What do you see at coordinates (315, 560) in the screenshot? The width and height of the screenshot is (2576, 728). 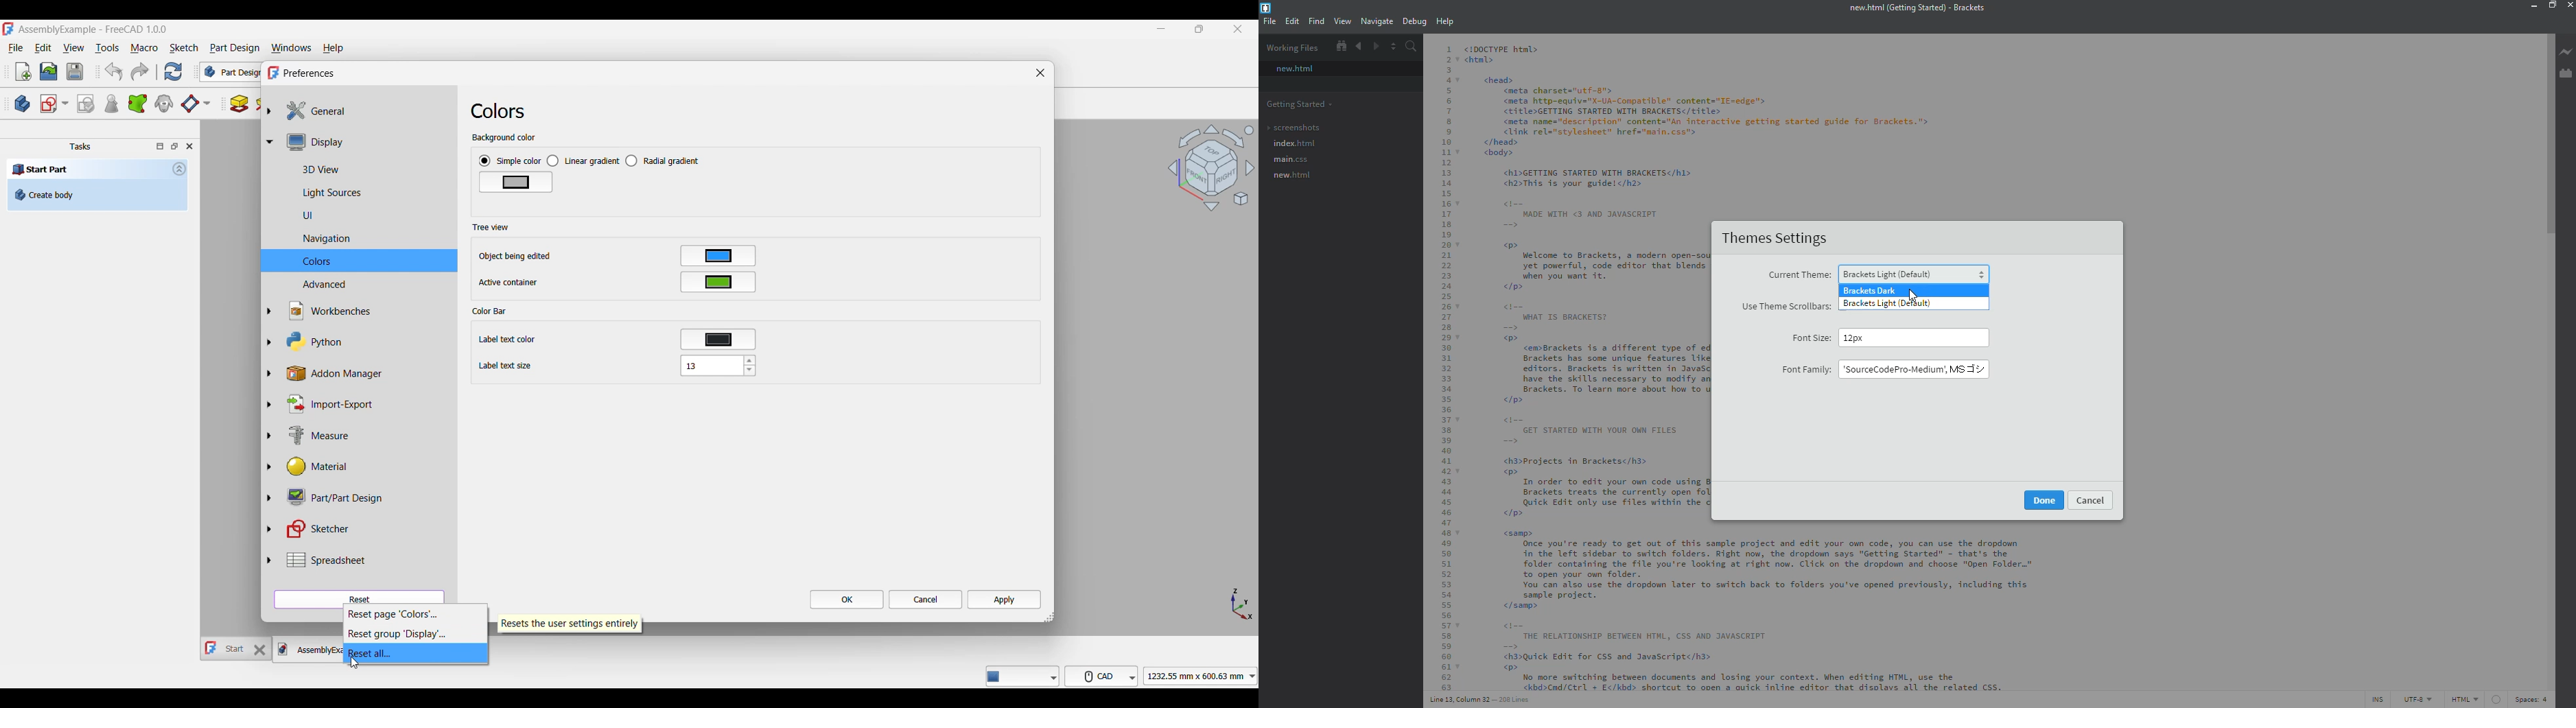 I see `Spreadsheet` at bounding box center [315, 560].